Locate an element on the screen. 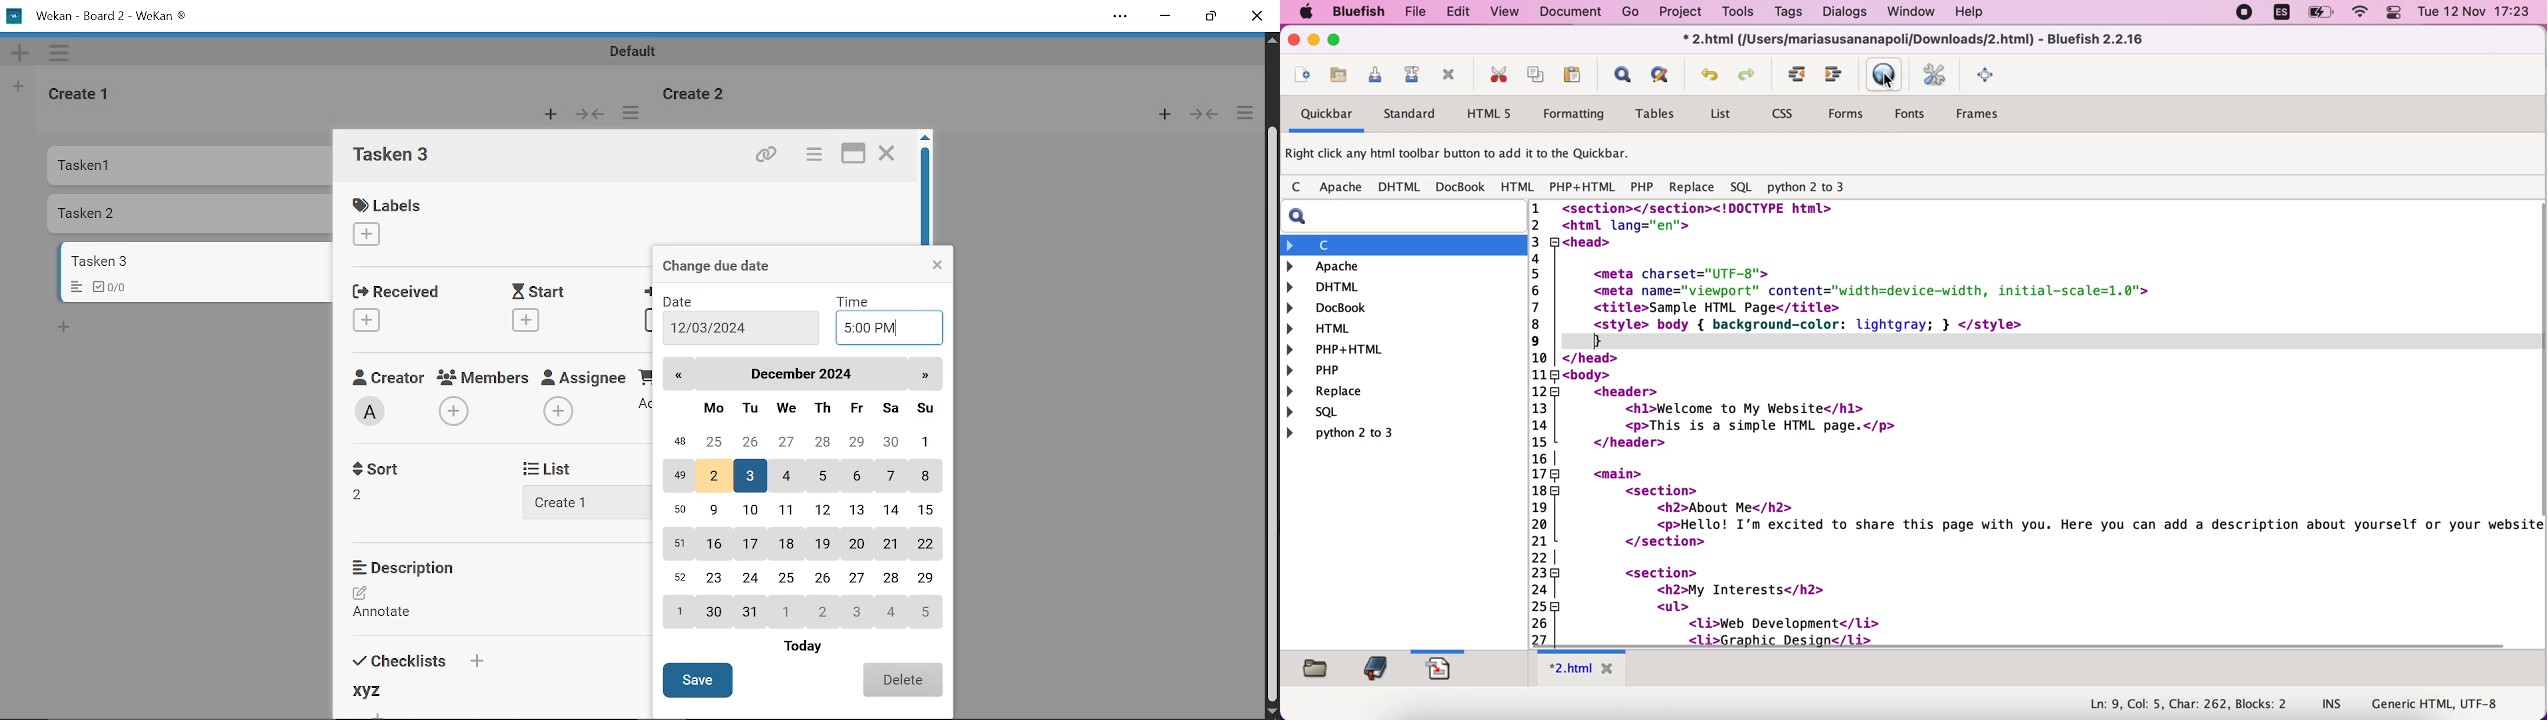 This screenshot has height=728, width=2548. Settings and more is located at coordinates (1120, 16).